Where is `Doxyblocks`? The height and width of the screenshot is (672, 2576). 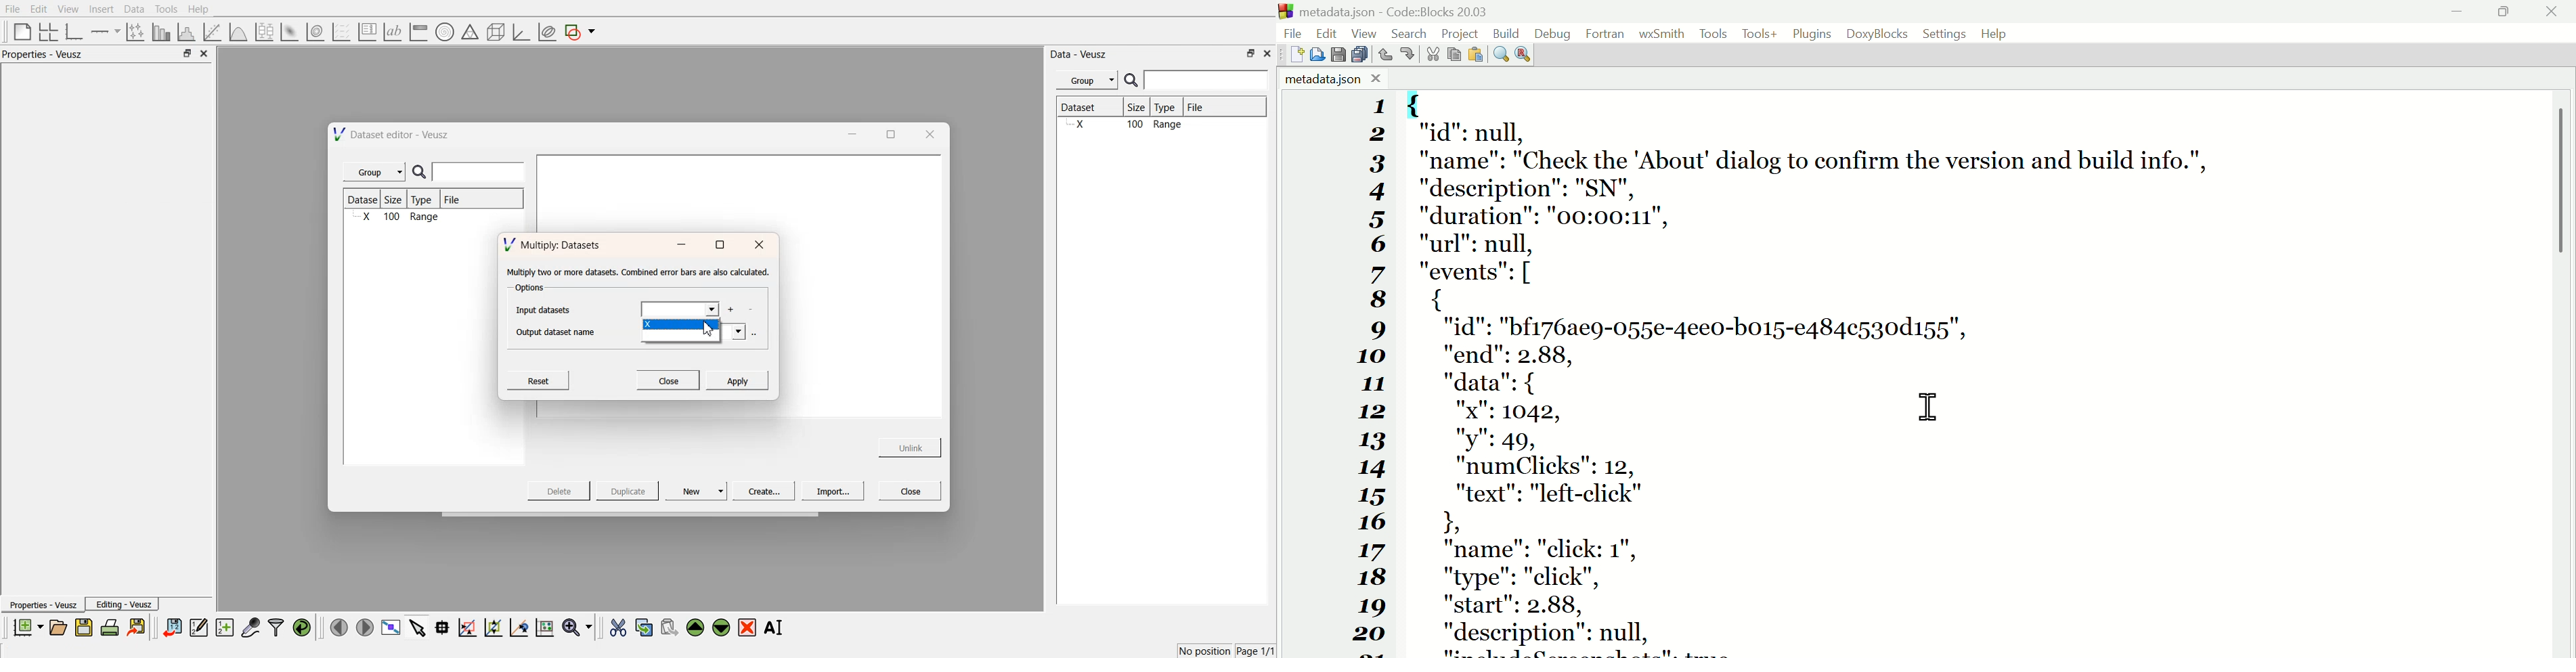
Doxyblocks is located at coordinates (1877, 32).